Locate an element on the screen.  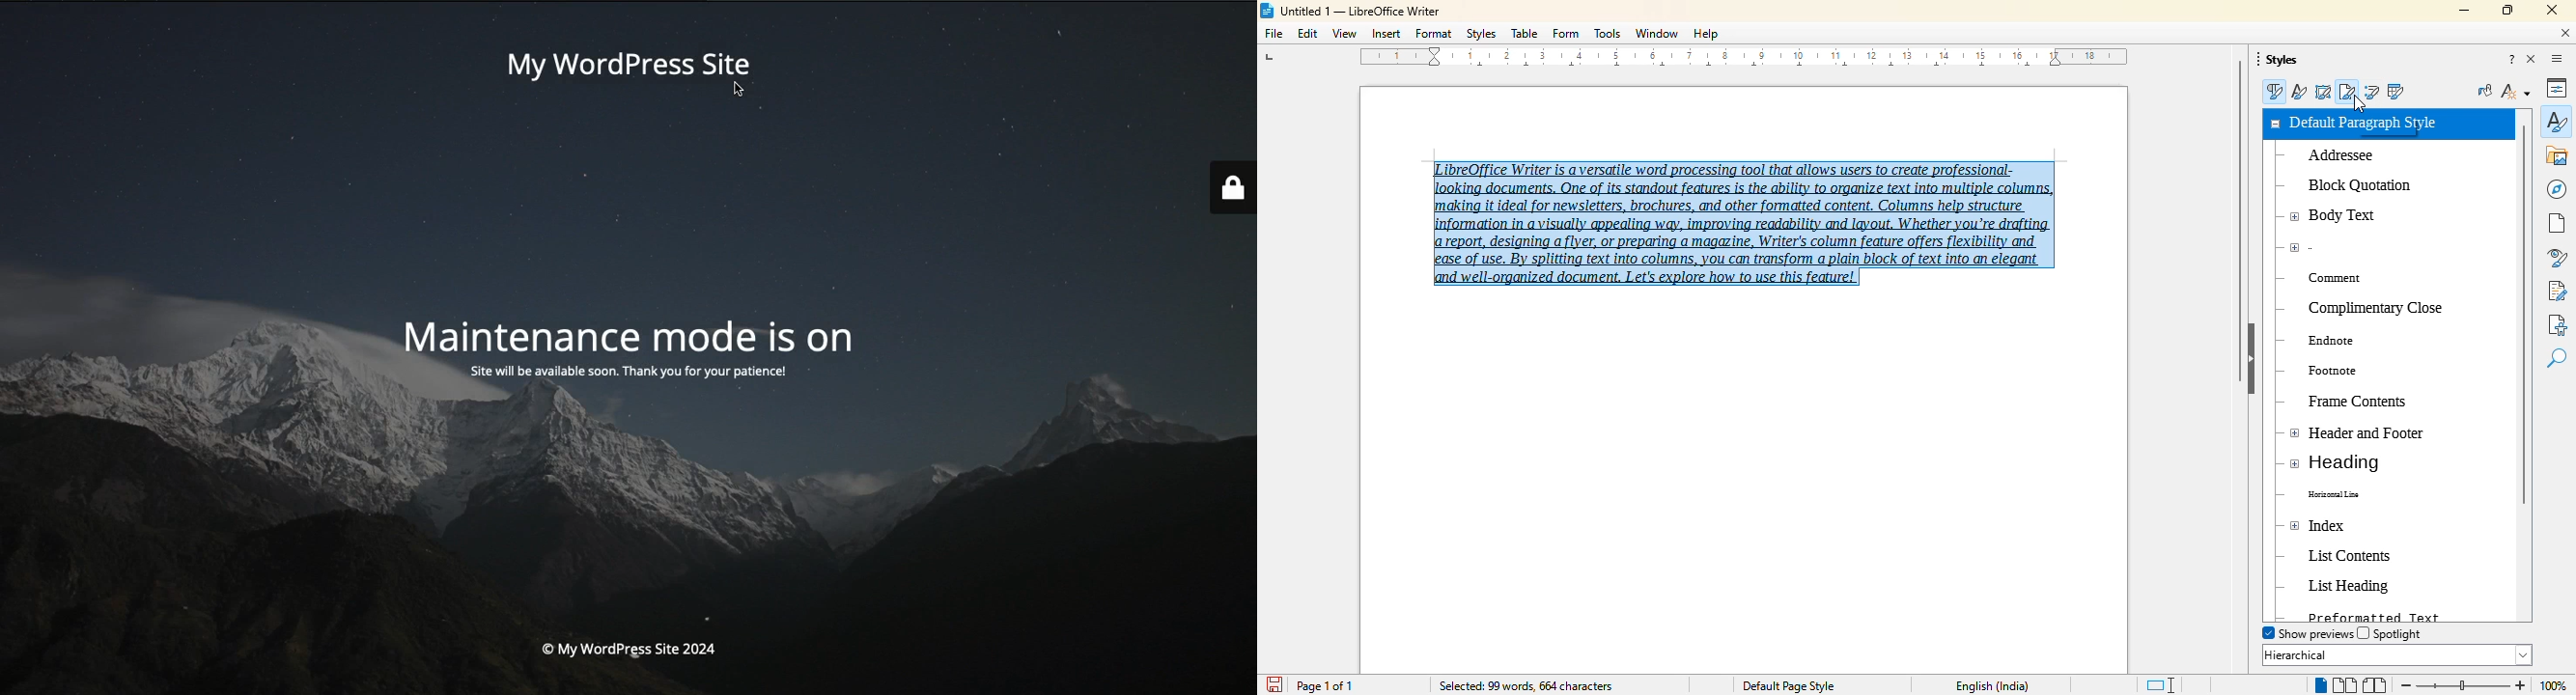
styles is located at coordinates (2280, 60).